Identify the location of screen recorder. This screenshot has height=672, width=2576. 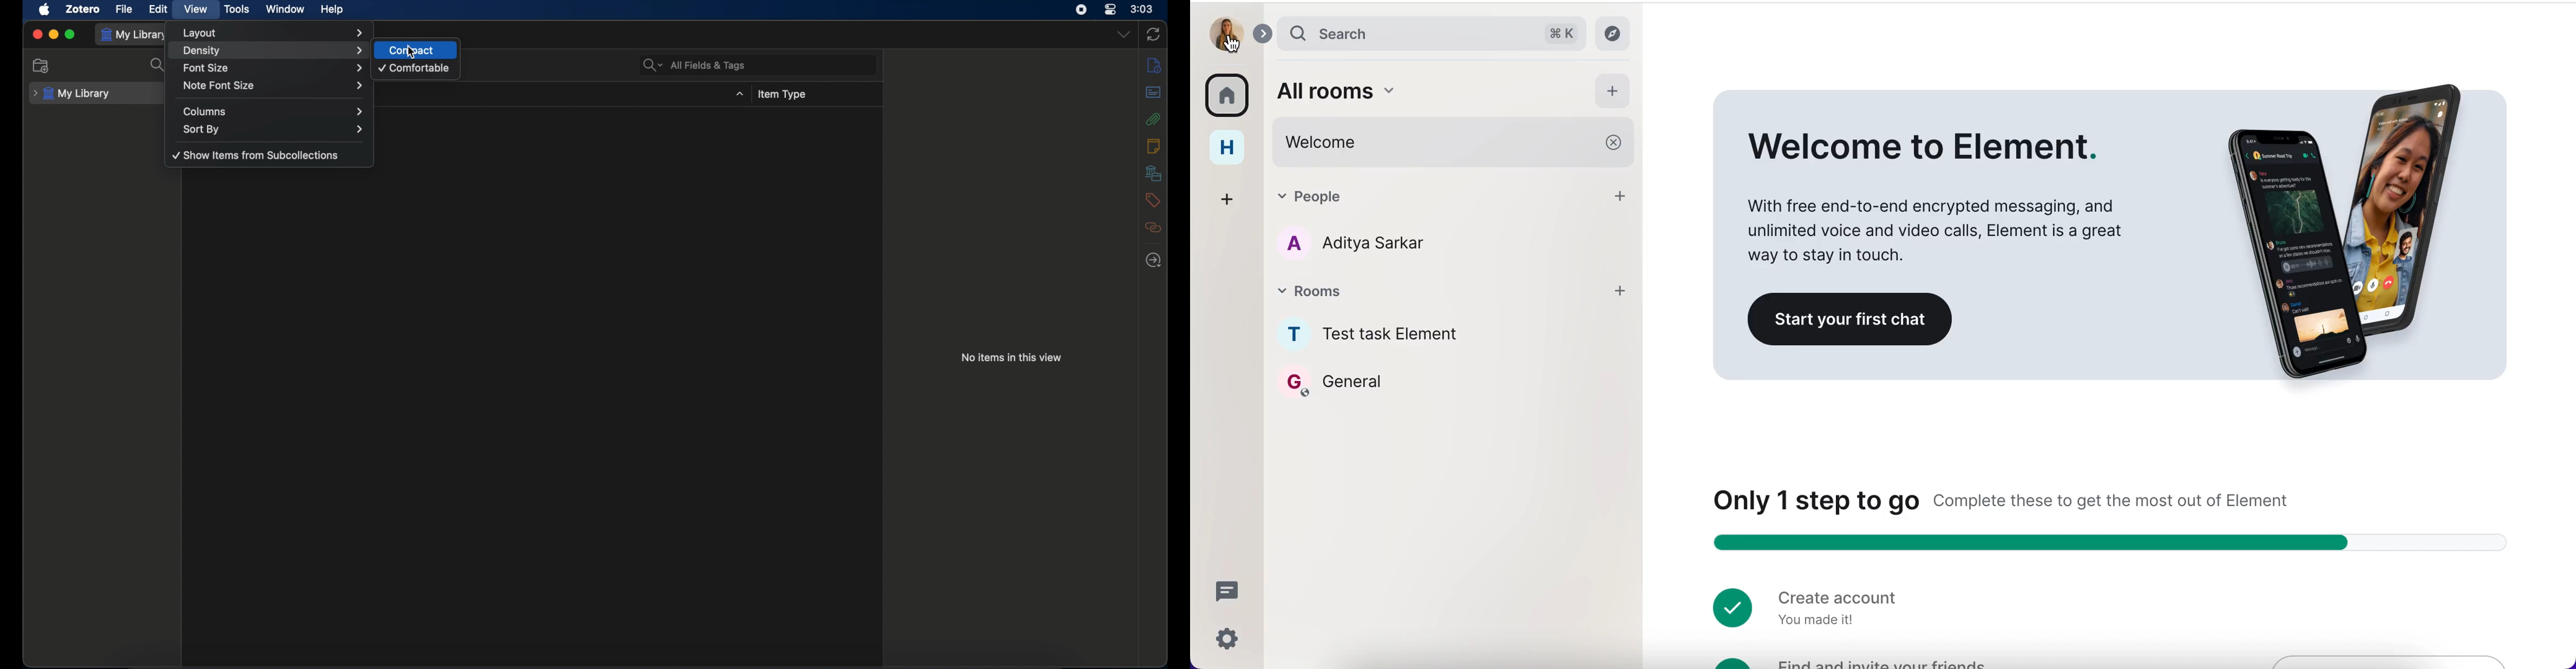
(1082, 10).